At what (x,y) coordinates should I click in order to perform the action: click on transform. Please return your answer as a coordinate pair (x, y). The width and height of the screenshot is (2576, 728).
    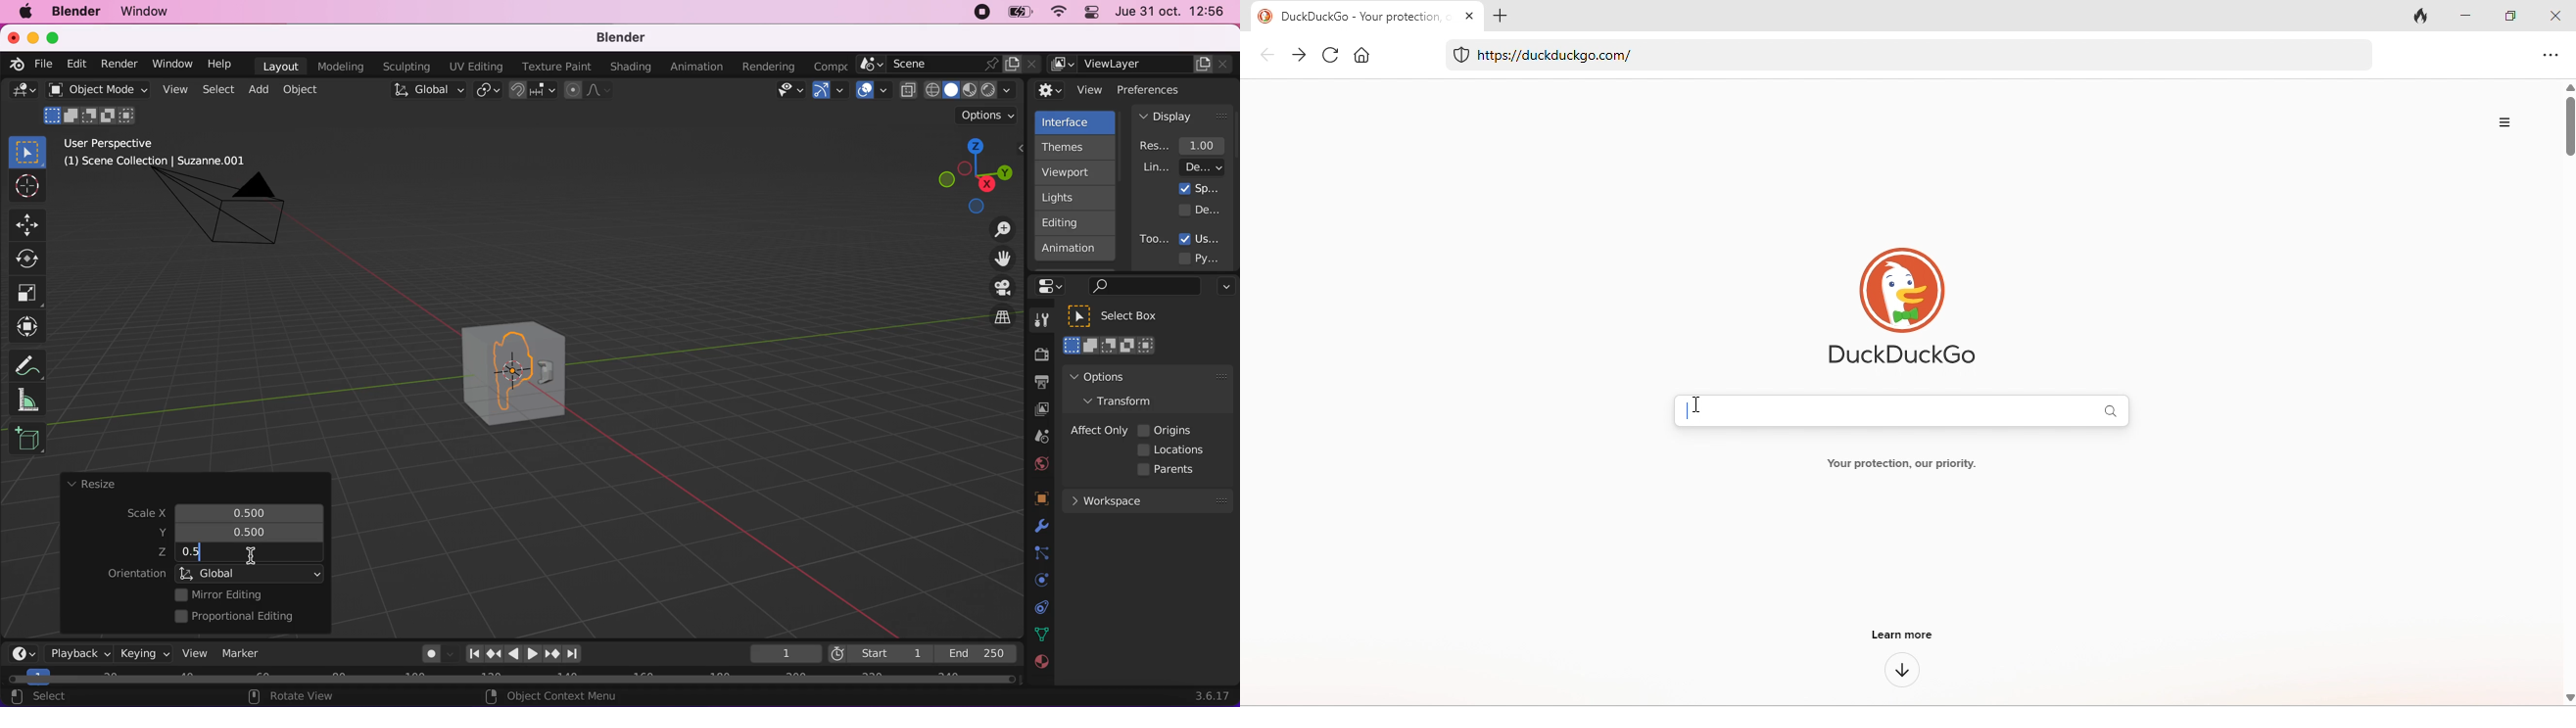
    Looking at the image, I should click on (1128, 400).